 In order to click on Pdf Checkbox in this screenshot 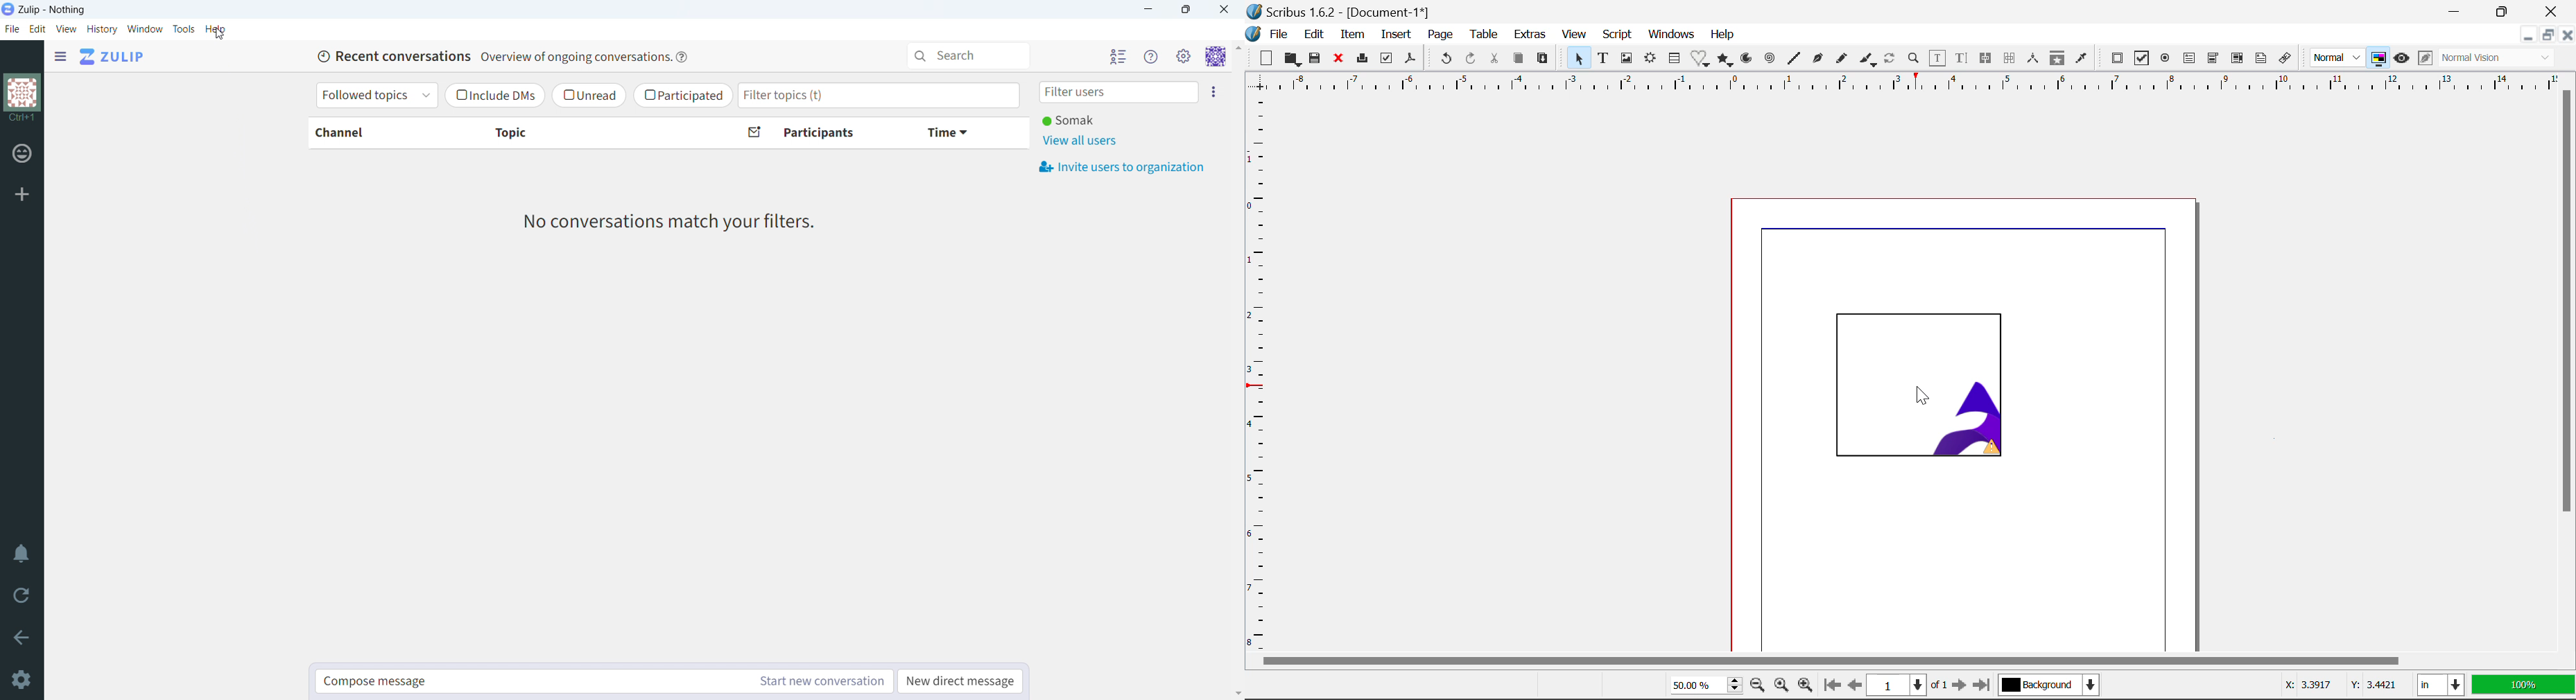, I will do `click(2139, 60)`.